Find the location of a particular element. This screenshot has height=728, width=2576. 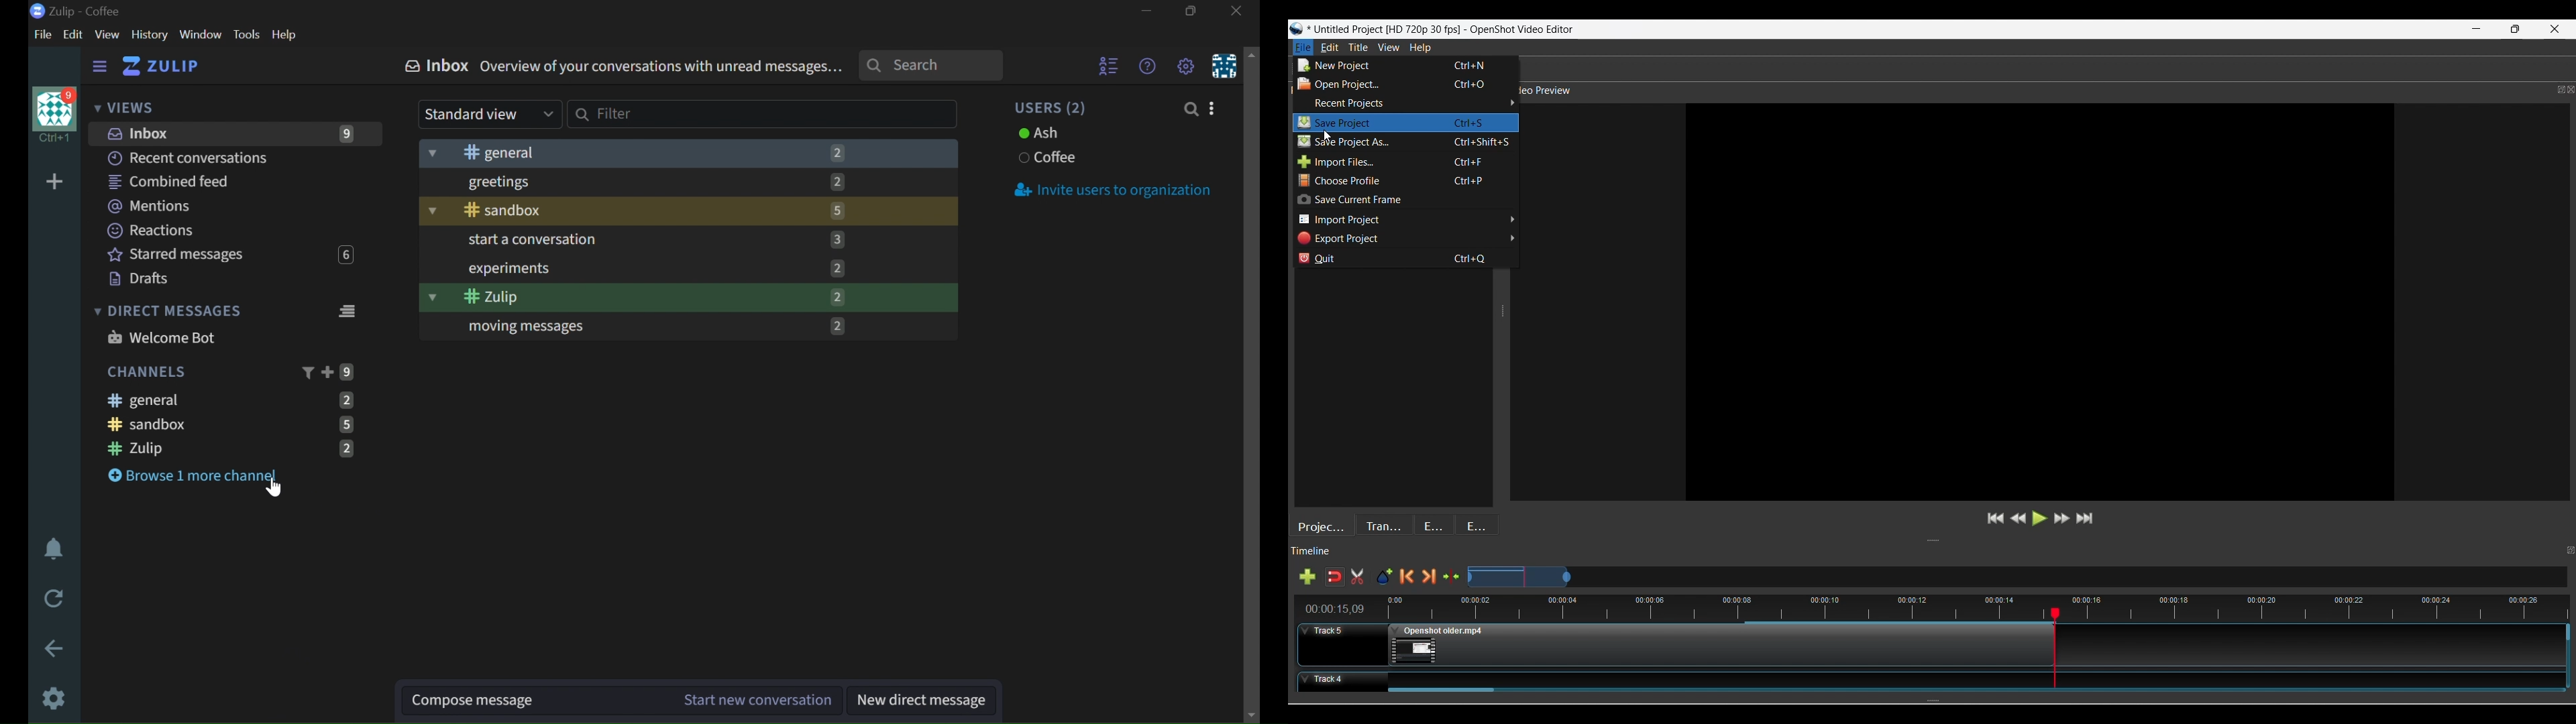

BROWSE 1 MORE CHANNEL is located at coordinates (230, 478).